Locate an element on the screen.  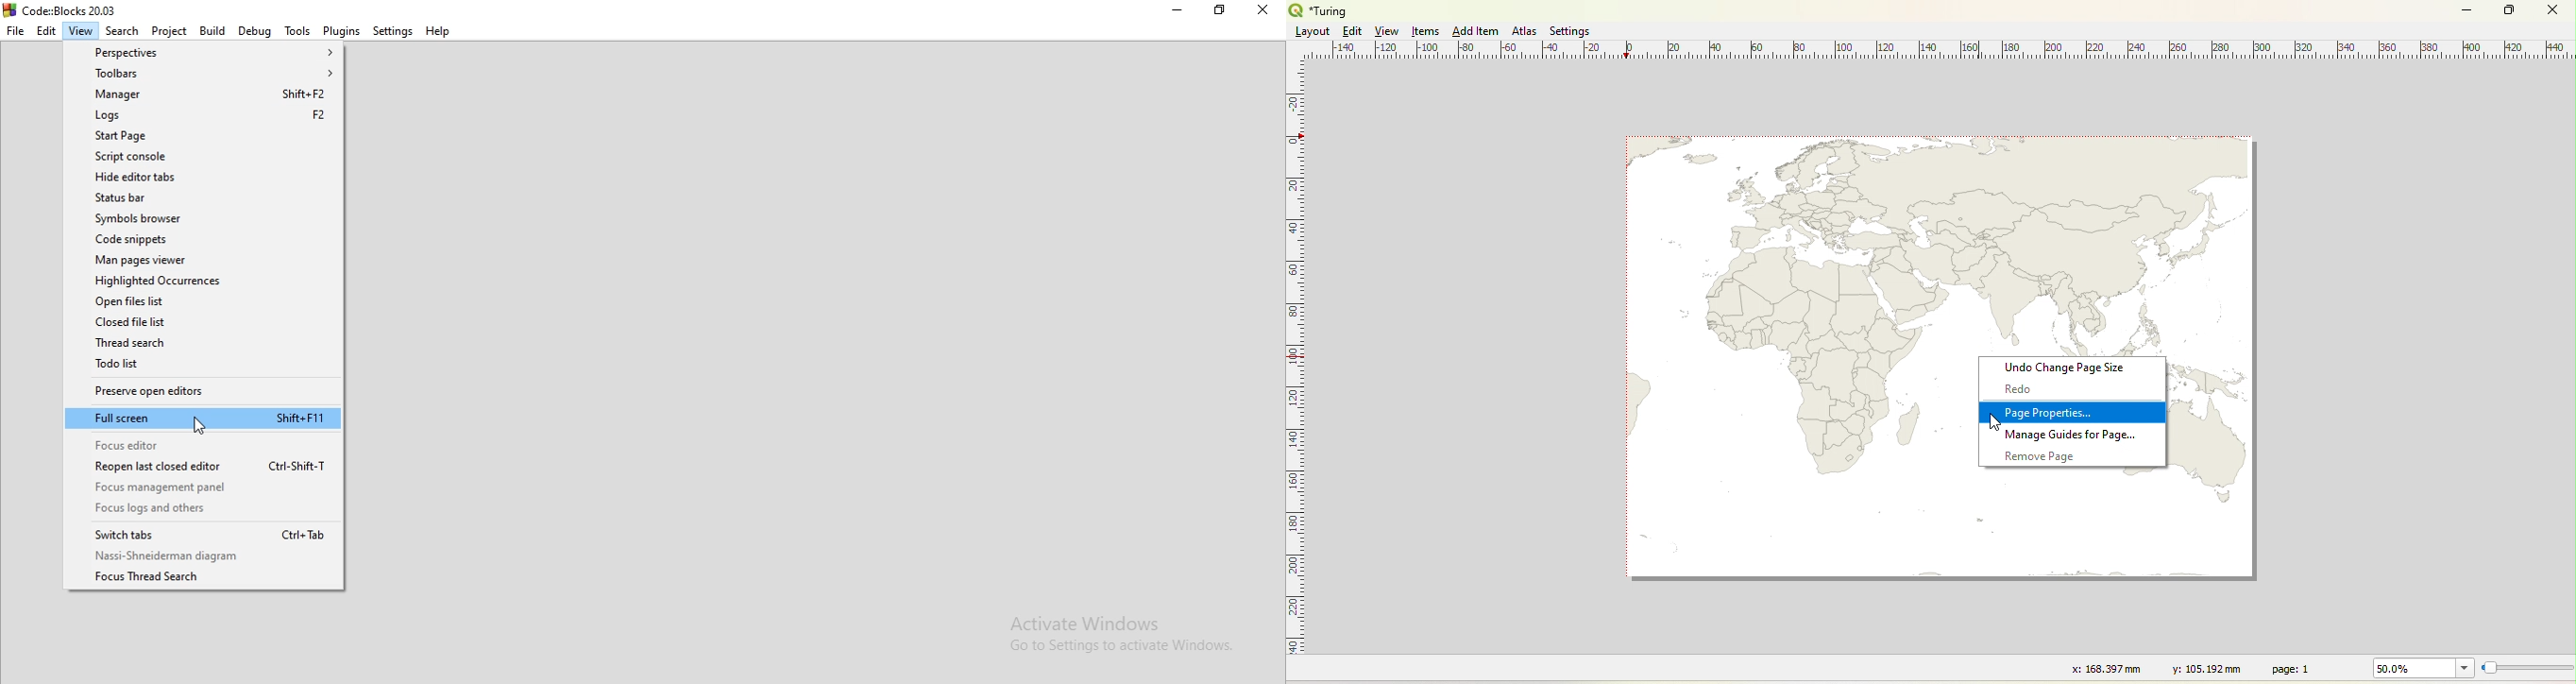
manage guides for page is located at coordinates (2073, 435).